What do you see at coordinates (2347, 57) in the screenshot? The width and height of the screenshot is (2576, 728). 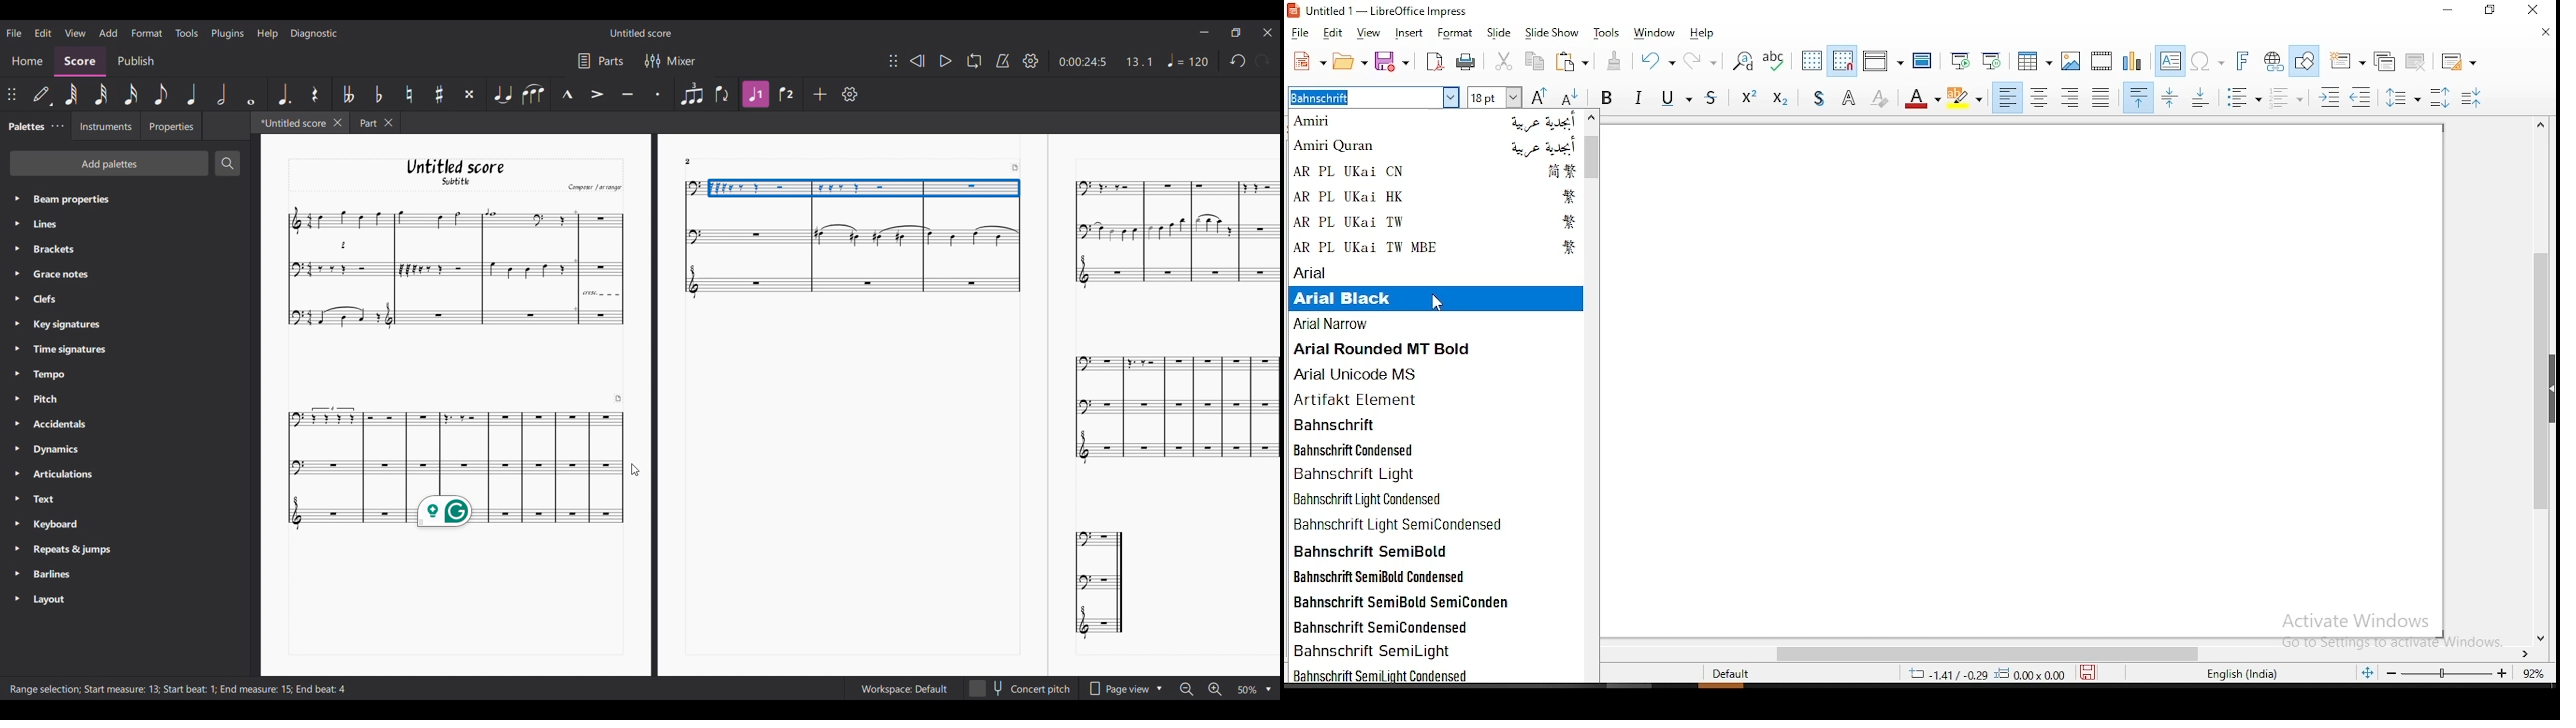 I see `new slide` at bounding box center [2347, 57].